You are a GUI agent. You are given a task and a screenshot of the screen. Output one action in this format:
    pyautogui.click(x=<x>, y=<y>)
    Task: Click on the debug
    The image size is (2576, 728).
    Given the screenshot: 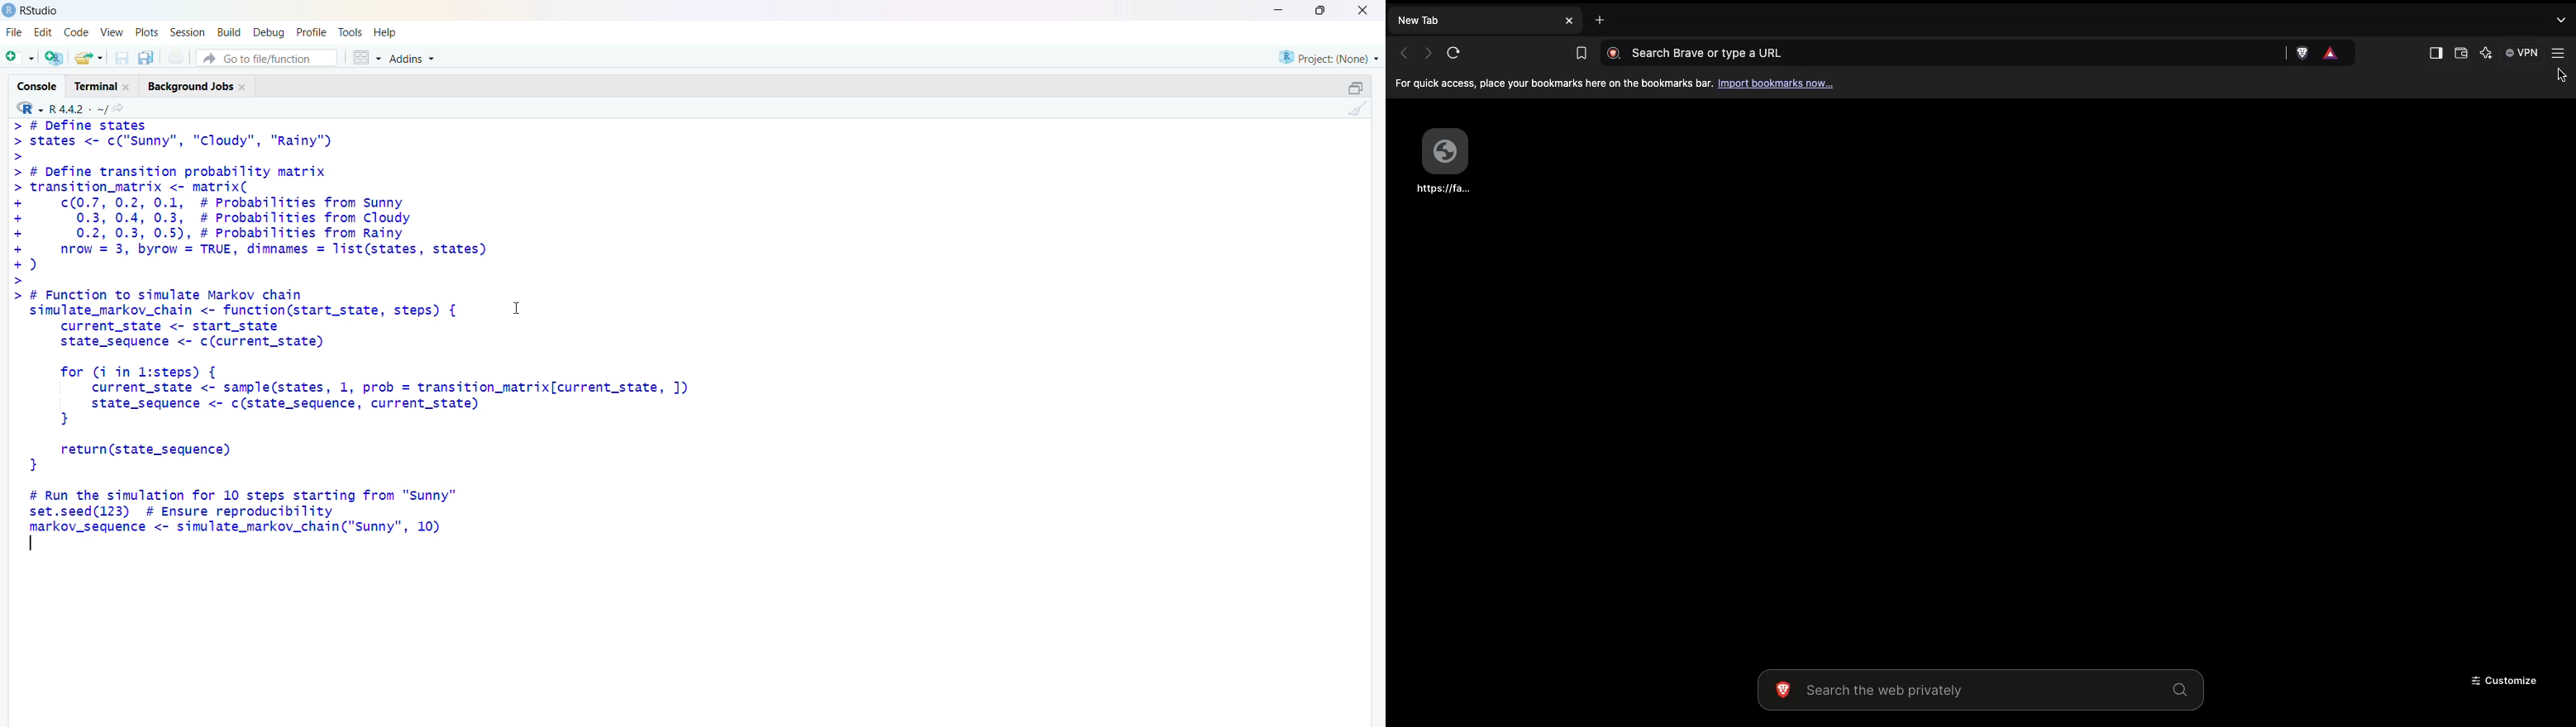 What is the action you would take?
    pyautogui.click(x=268, y=32)
    